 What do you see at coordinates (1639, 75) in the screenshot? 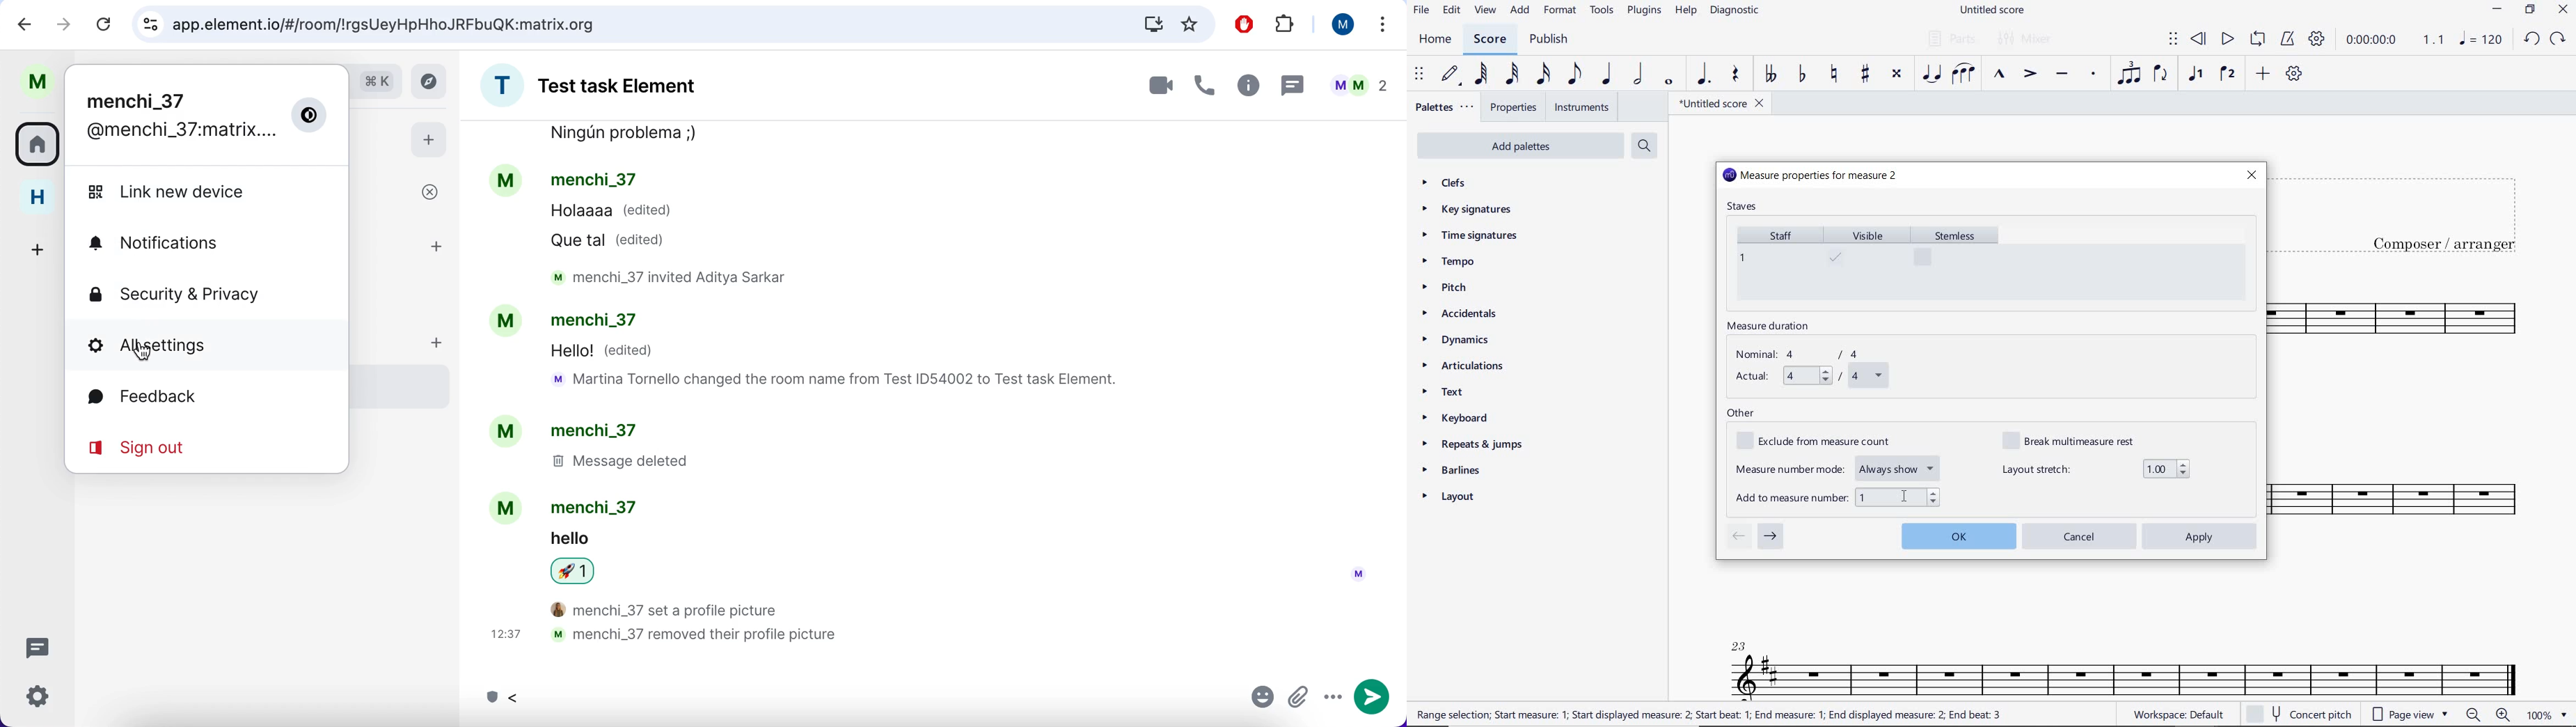
I see `HALF NOTE` at bounding box center [1639, 75].